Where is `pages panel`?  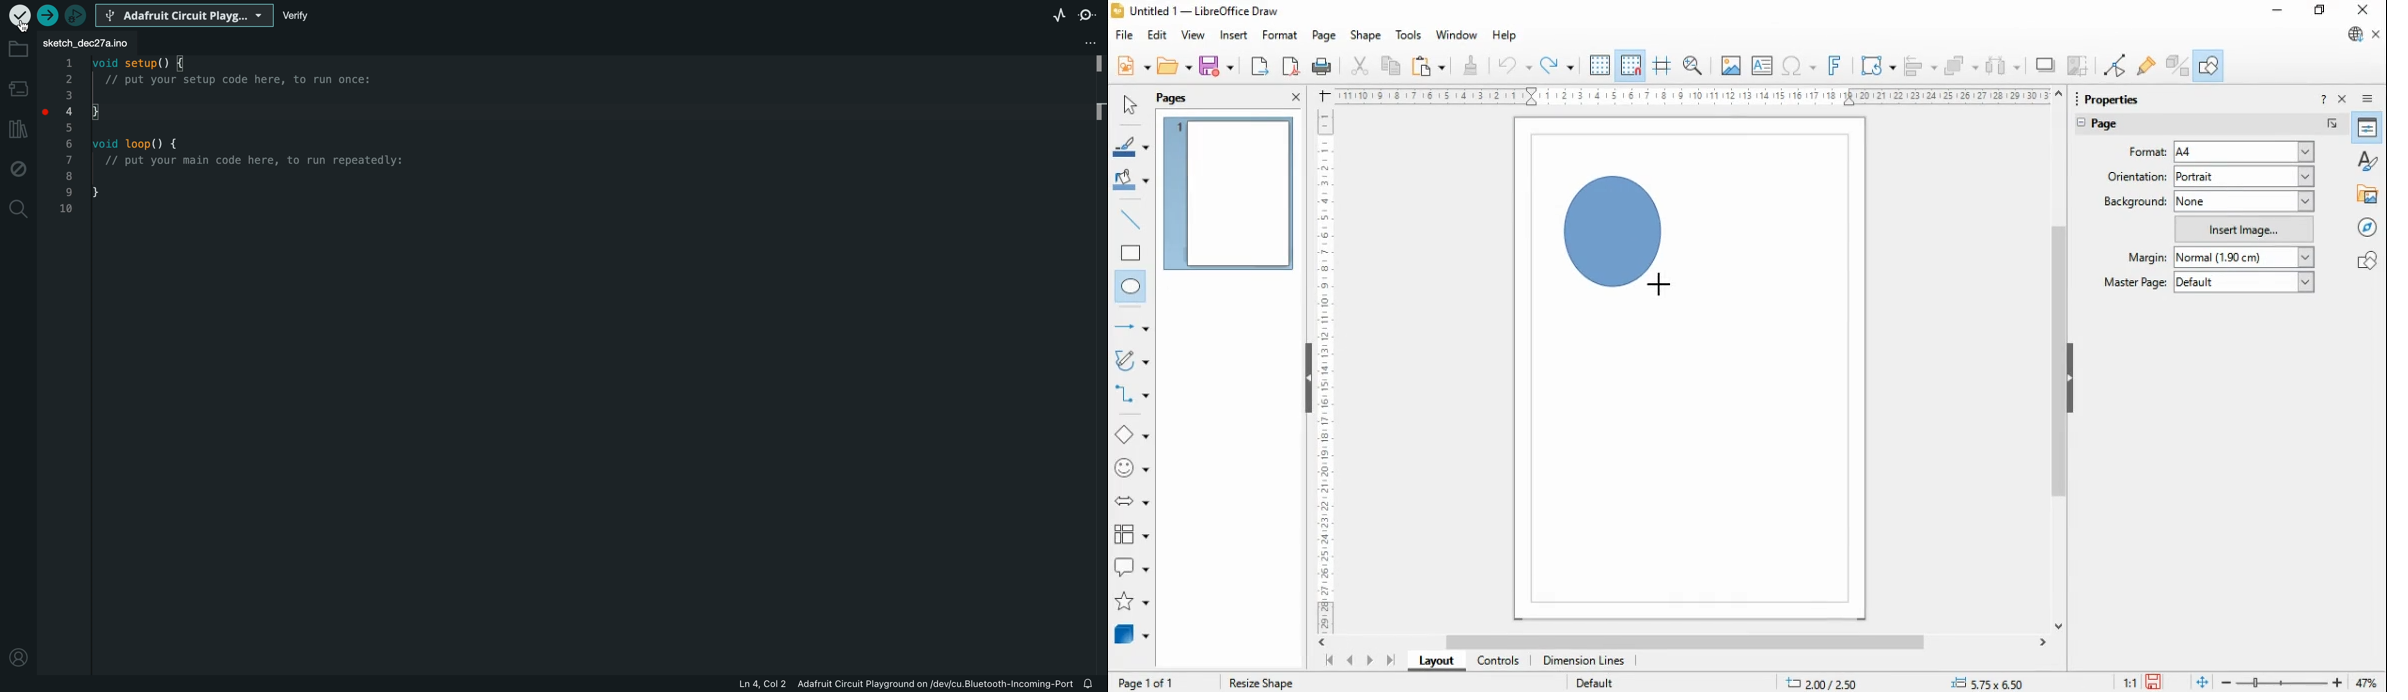 pages panel is located at coordinates (1186, 98).